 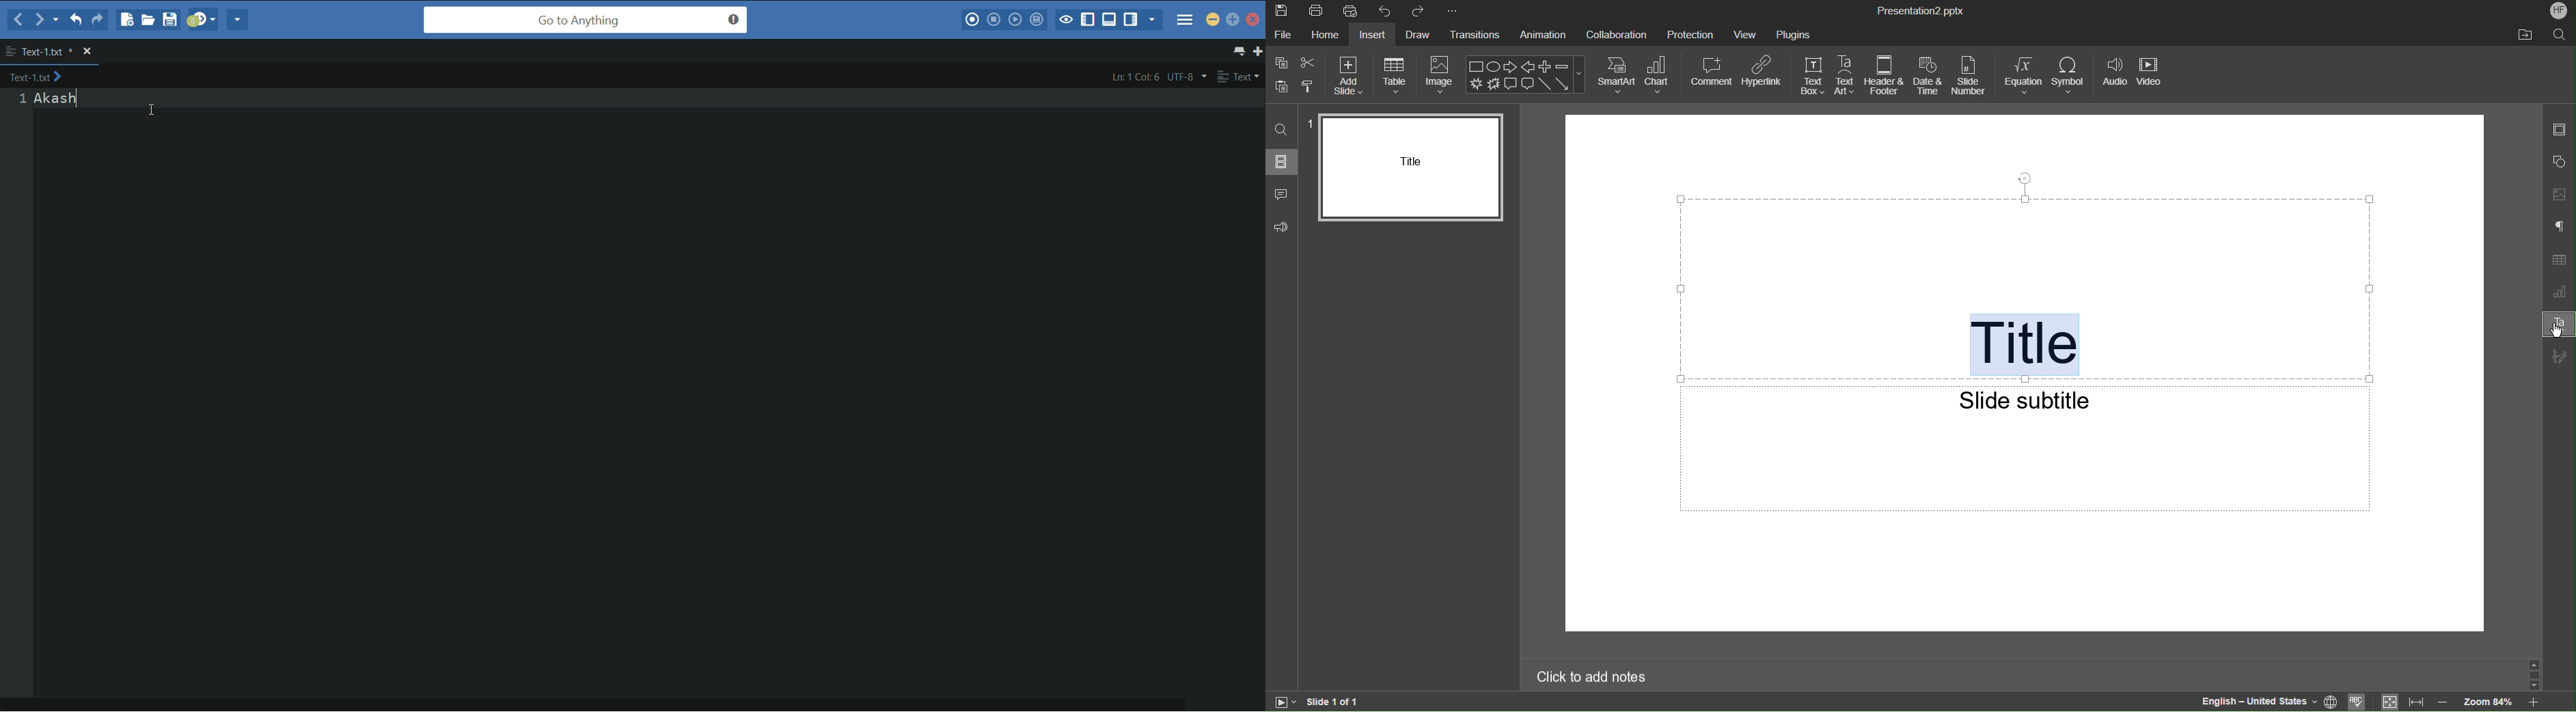 What do you see at coordinates (2332, 700) in the screenshot?
I see `set document language` at bounding box center [2332, 700].